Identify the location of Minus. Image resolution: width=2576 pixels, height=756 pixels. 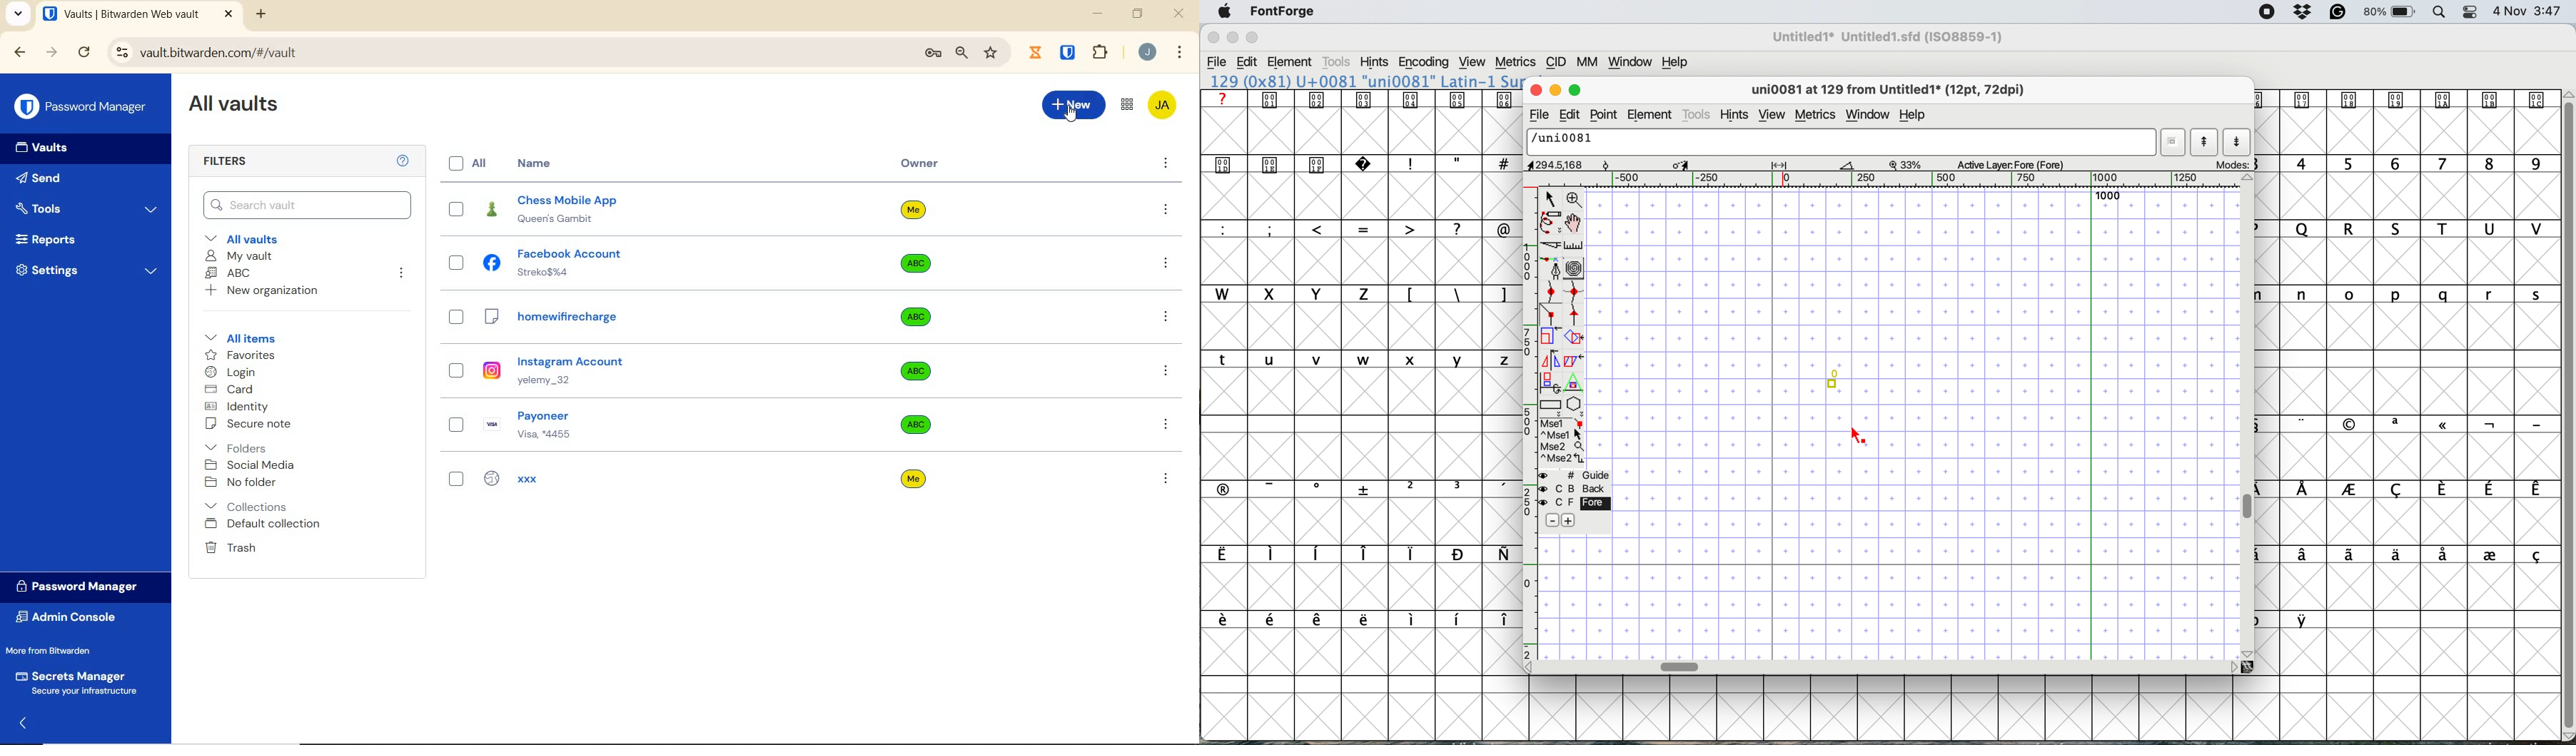
(1552, 519).